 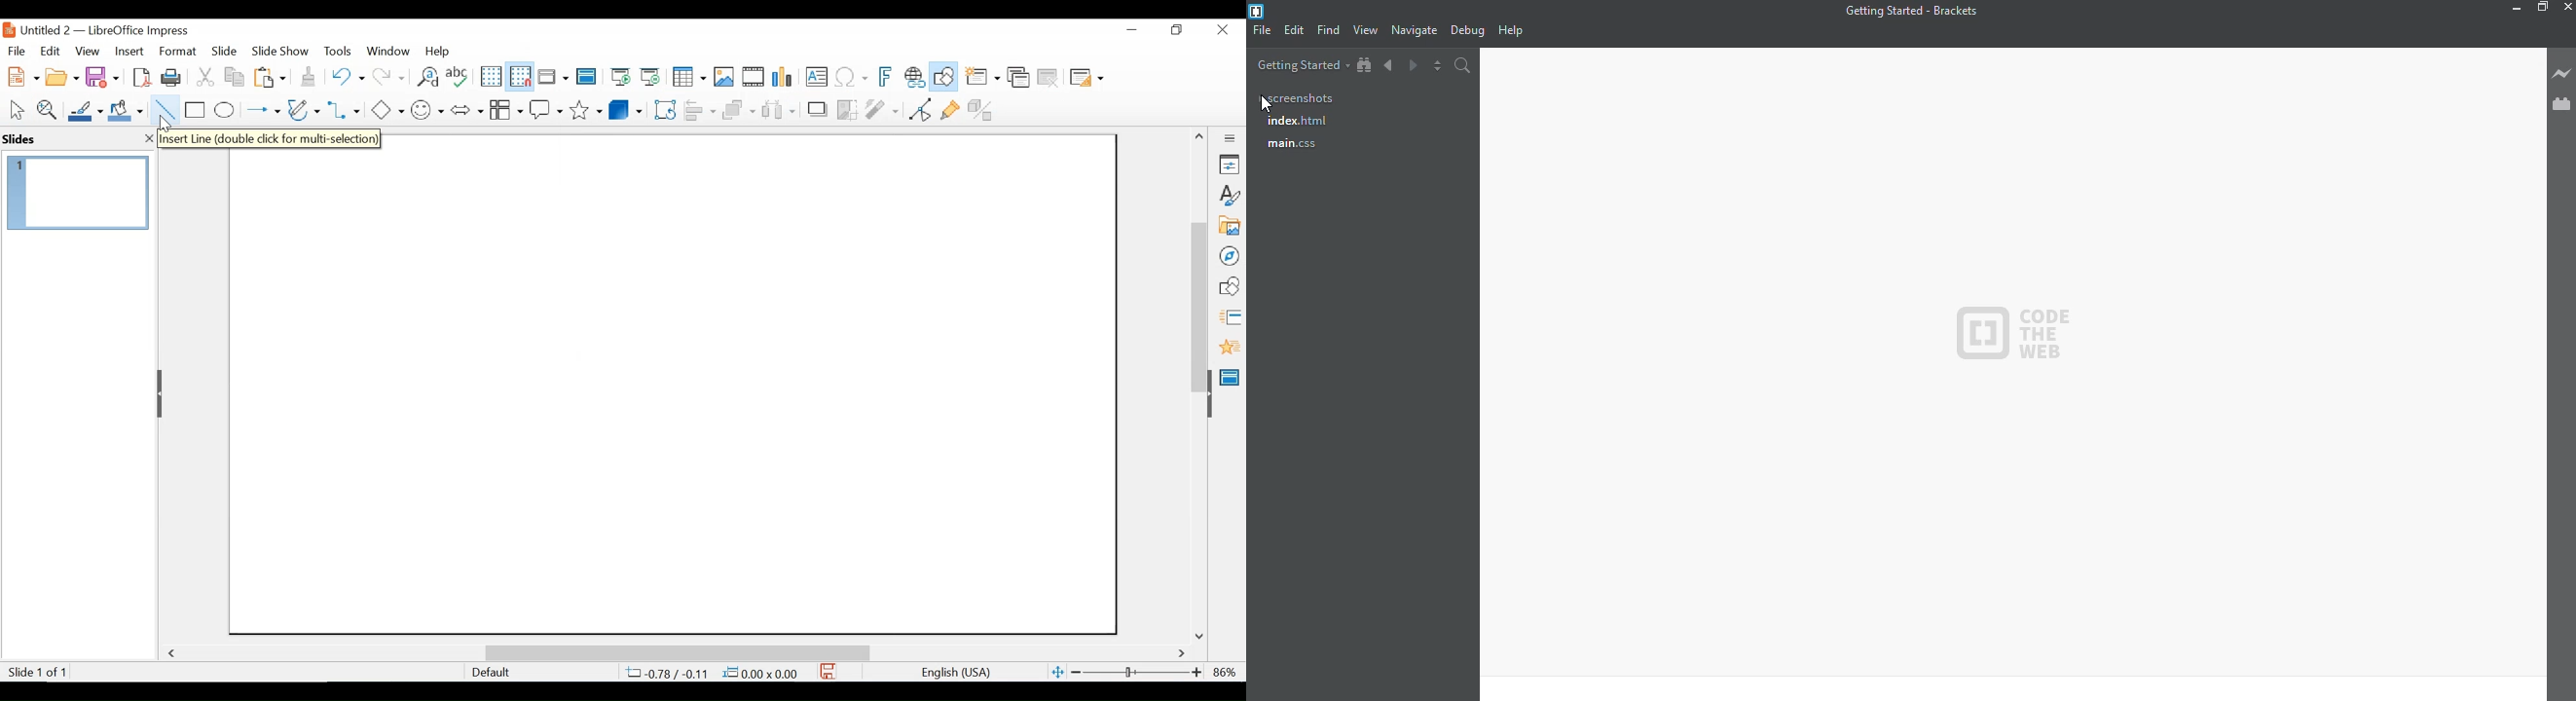 I want to click on Properties, so click(x=1229, y=164).